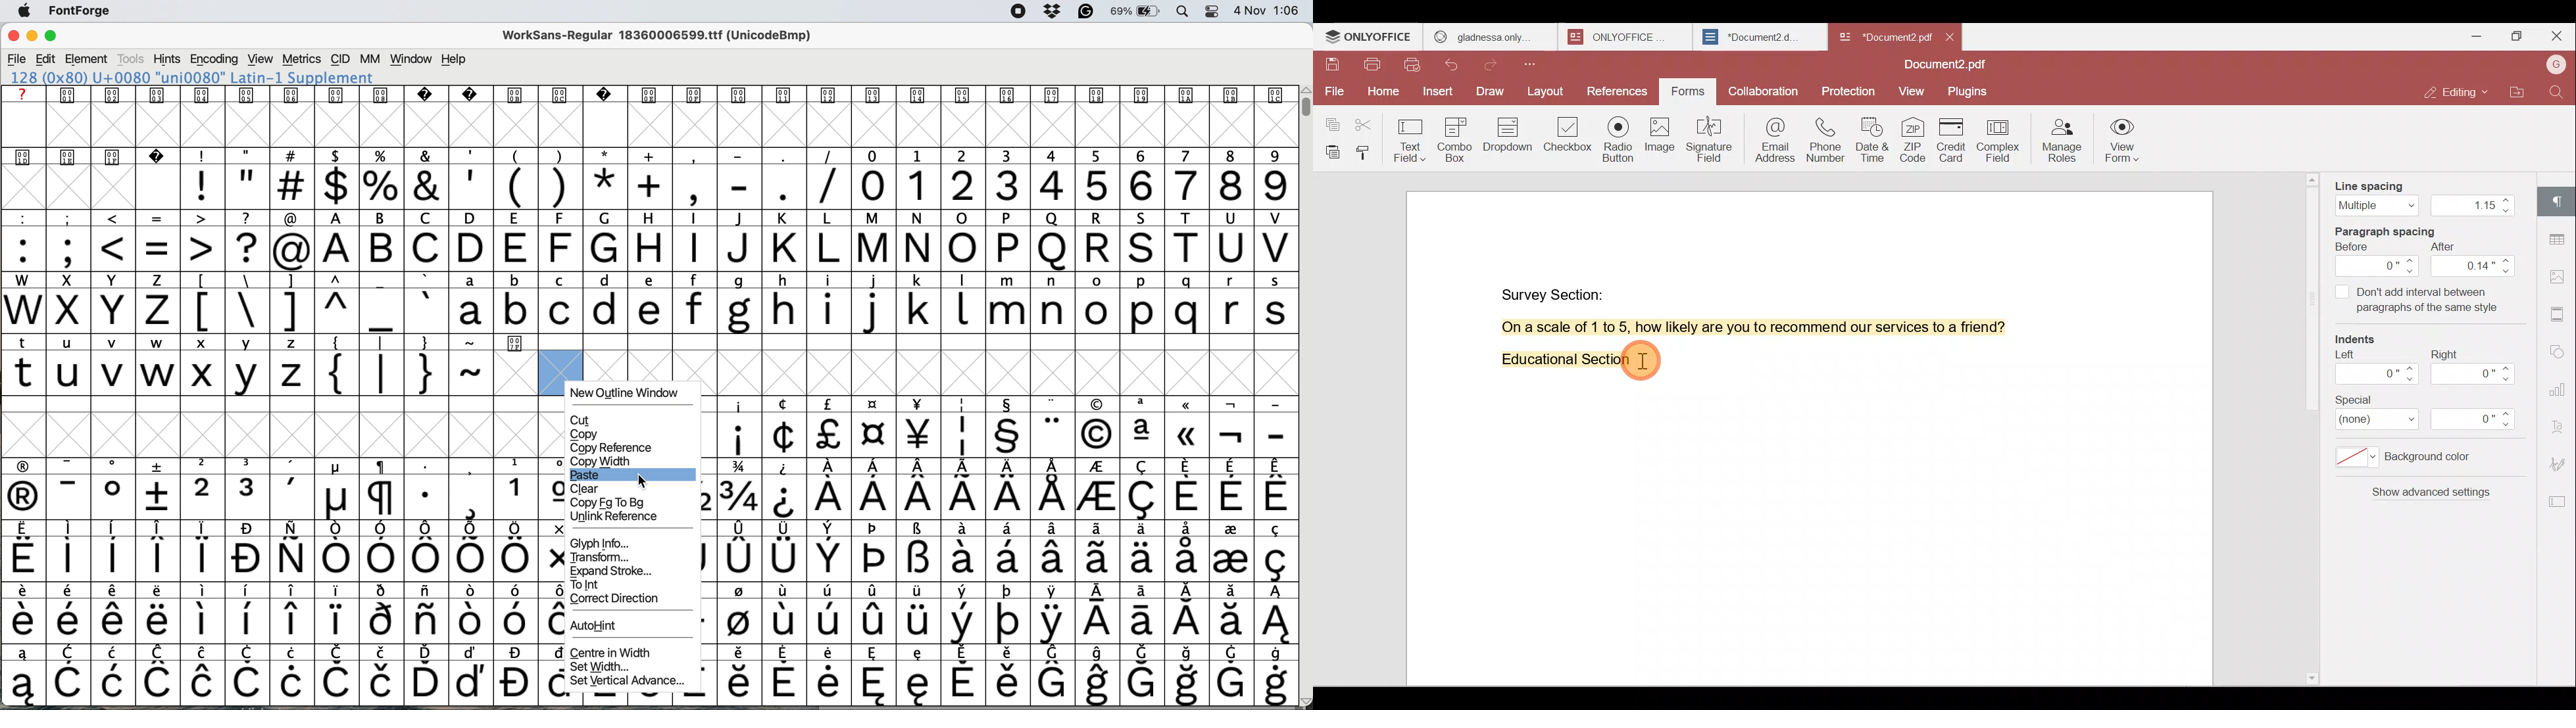 The image size is (2576, 728). Describe the element at coordinates (1510, 134) in the screenshot. I see `Dropdown` at that location.